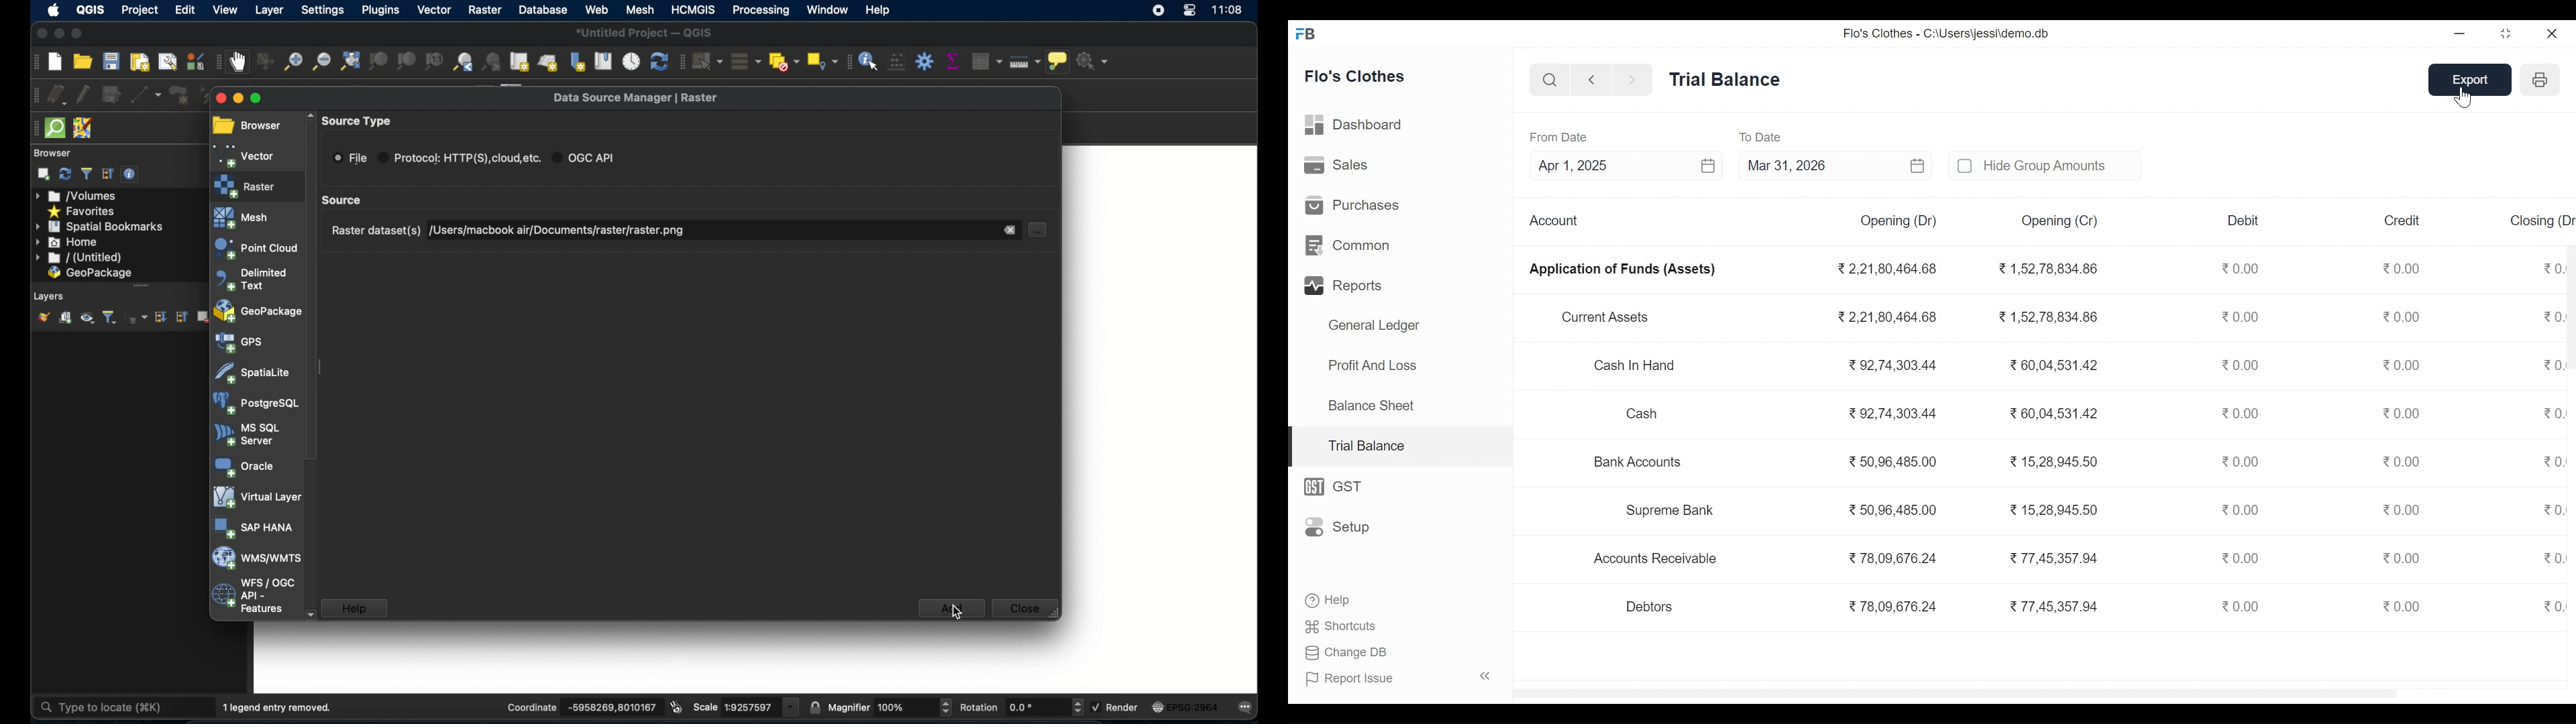 The width and height of the screenshot is (2576, 728). What do you see at coordinates (2244, 318) in the screenshot?
I see `0.00` at bounding box center [2244, 318].